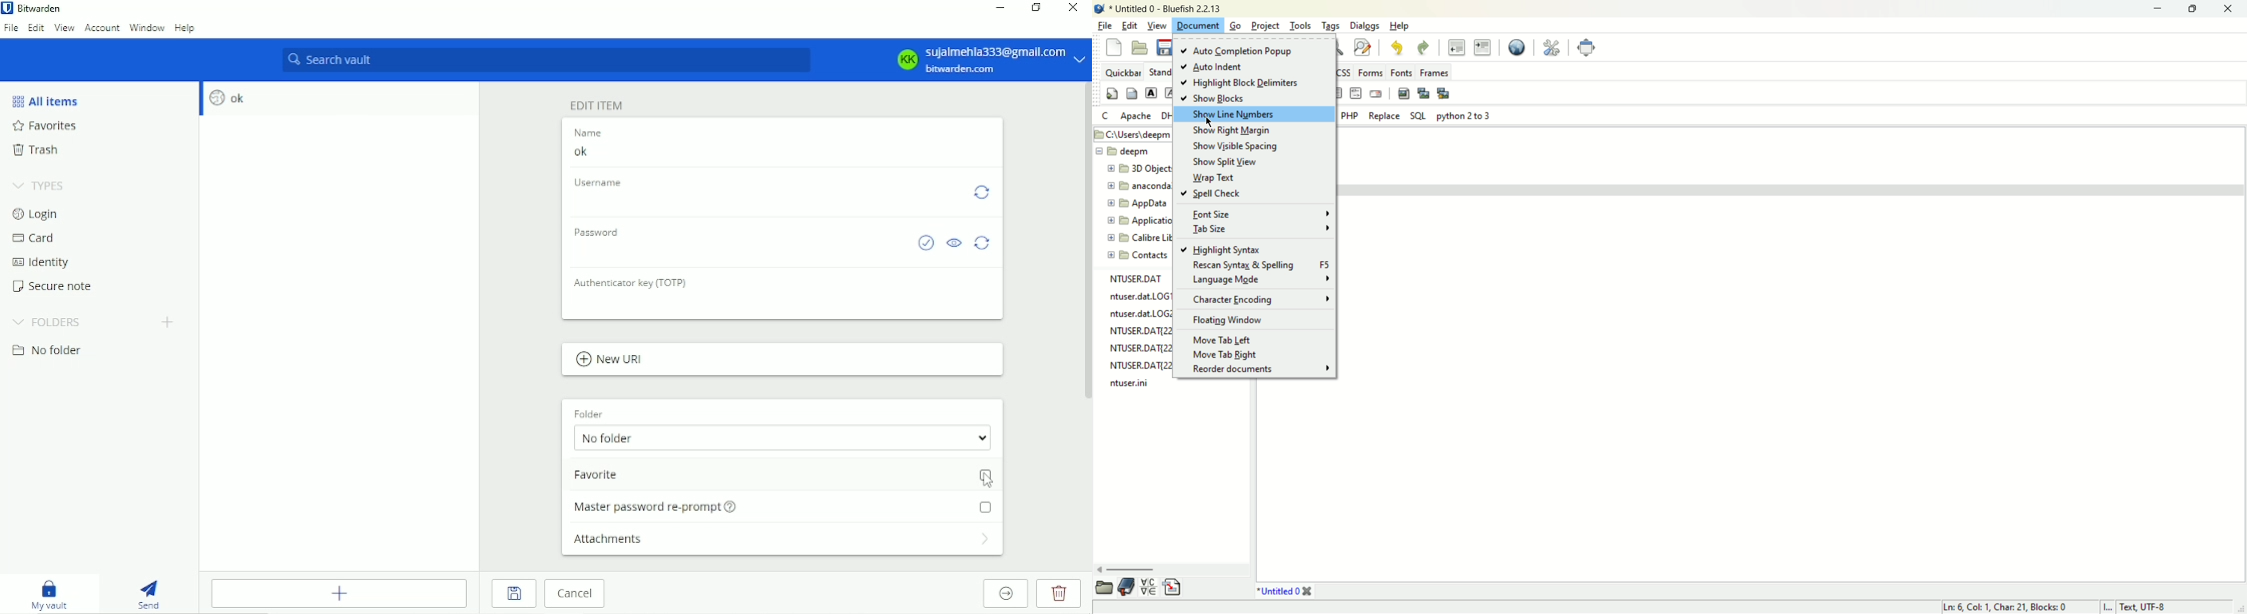  What do you see at coordinates (41, 183) in the screenshot?
I see `Types` at bounding box center [41, 183].